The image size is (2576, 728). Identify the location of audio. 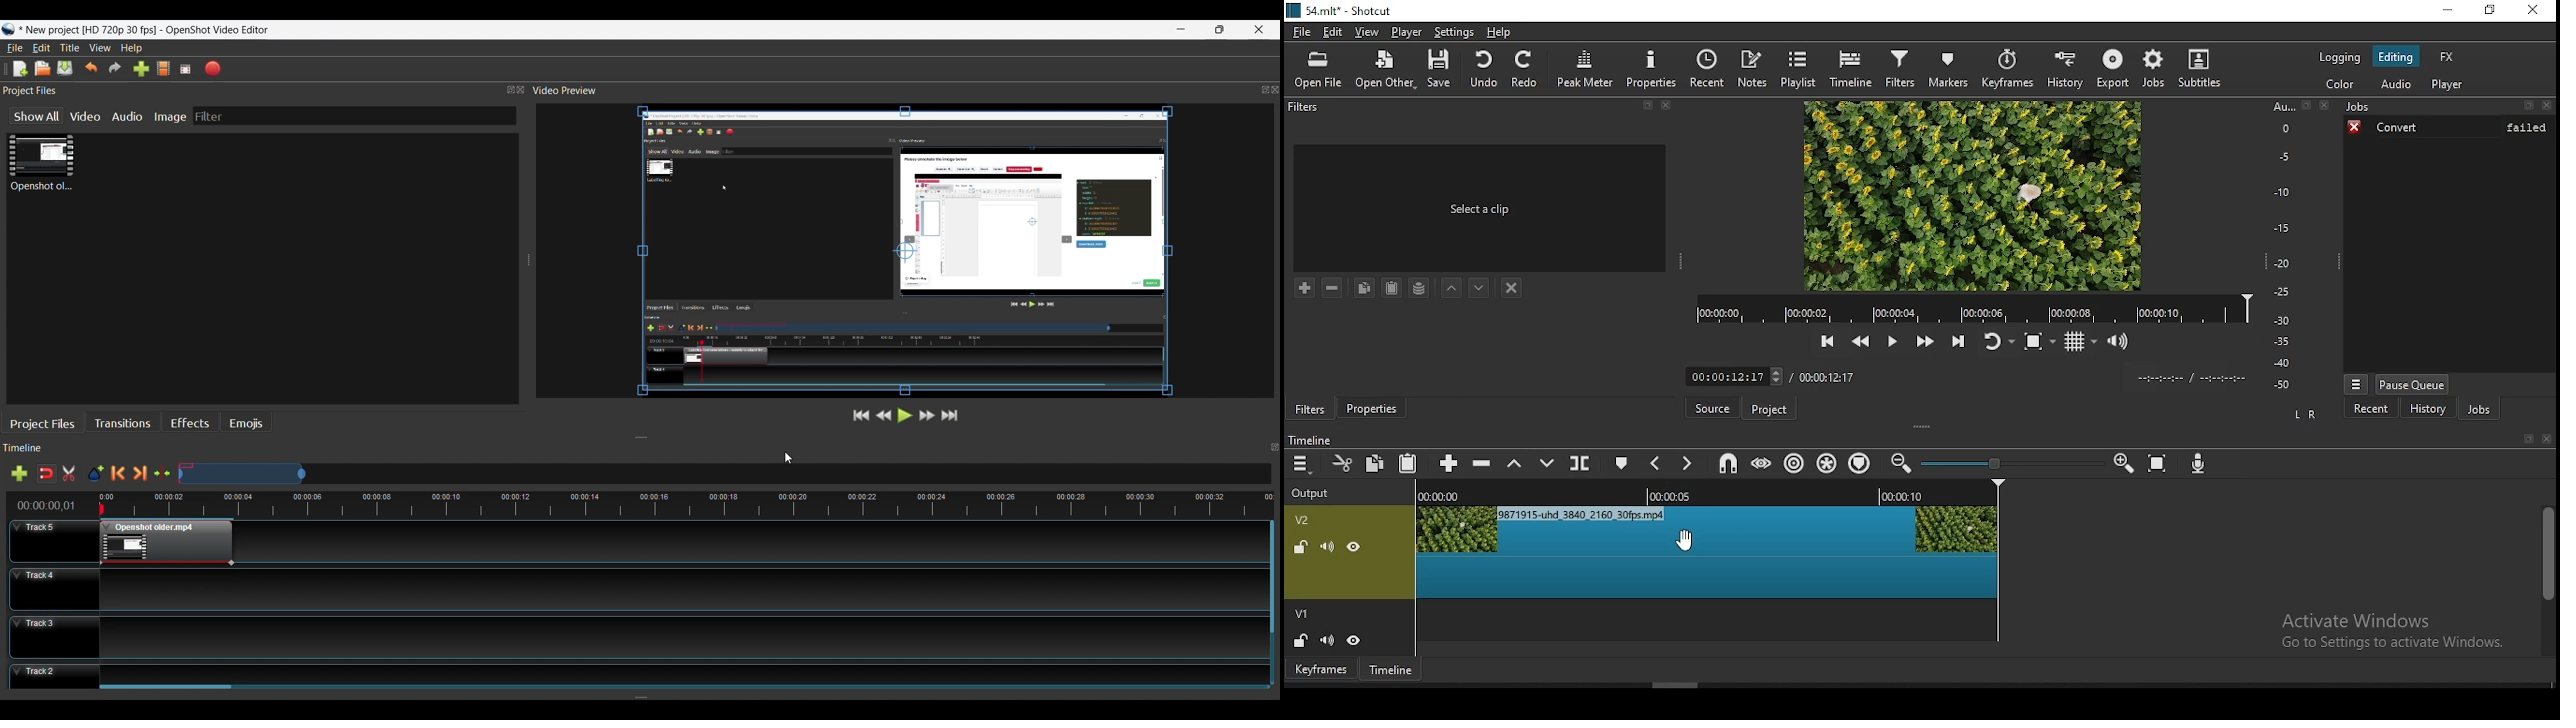
(2397, 85).